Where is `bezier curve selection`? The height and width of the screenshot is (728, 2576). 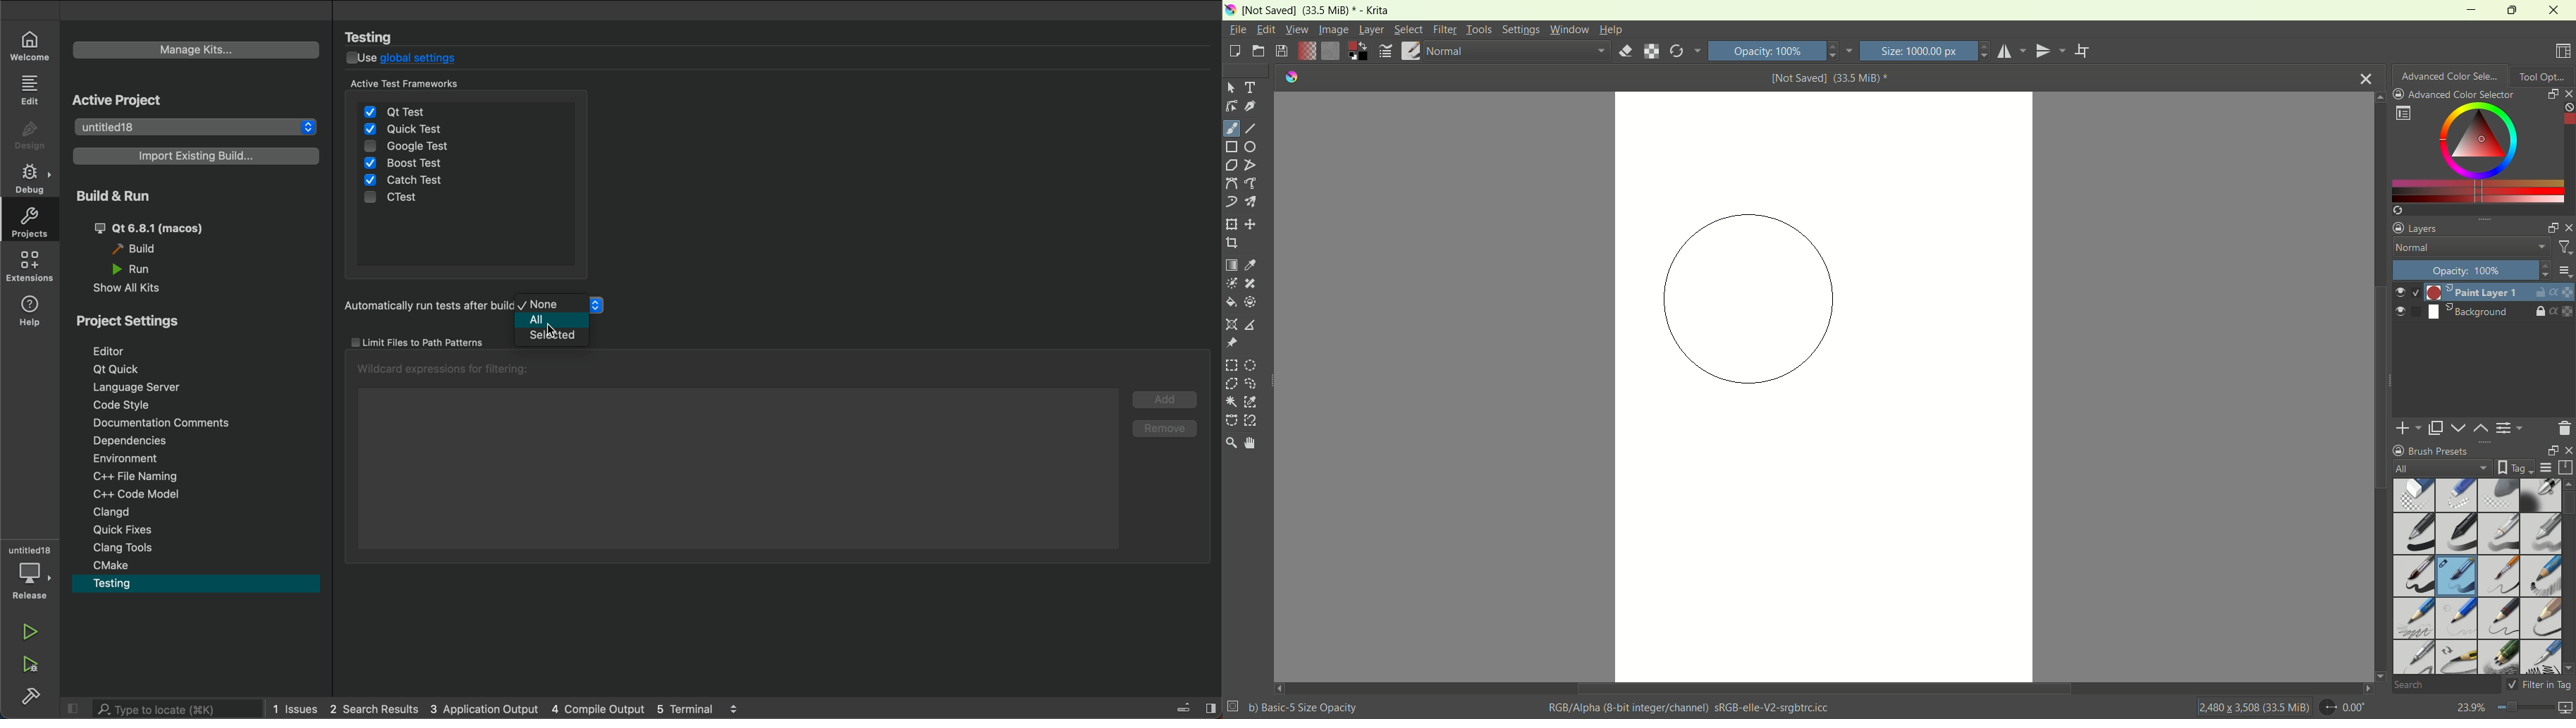 bezier curve selection is located at coordinates (1232, 419).